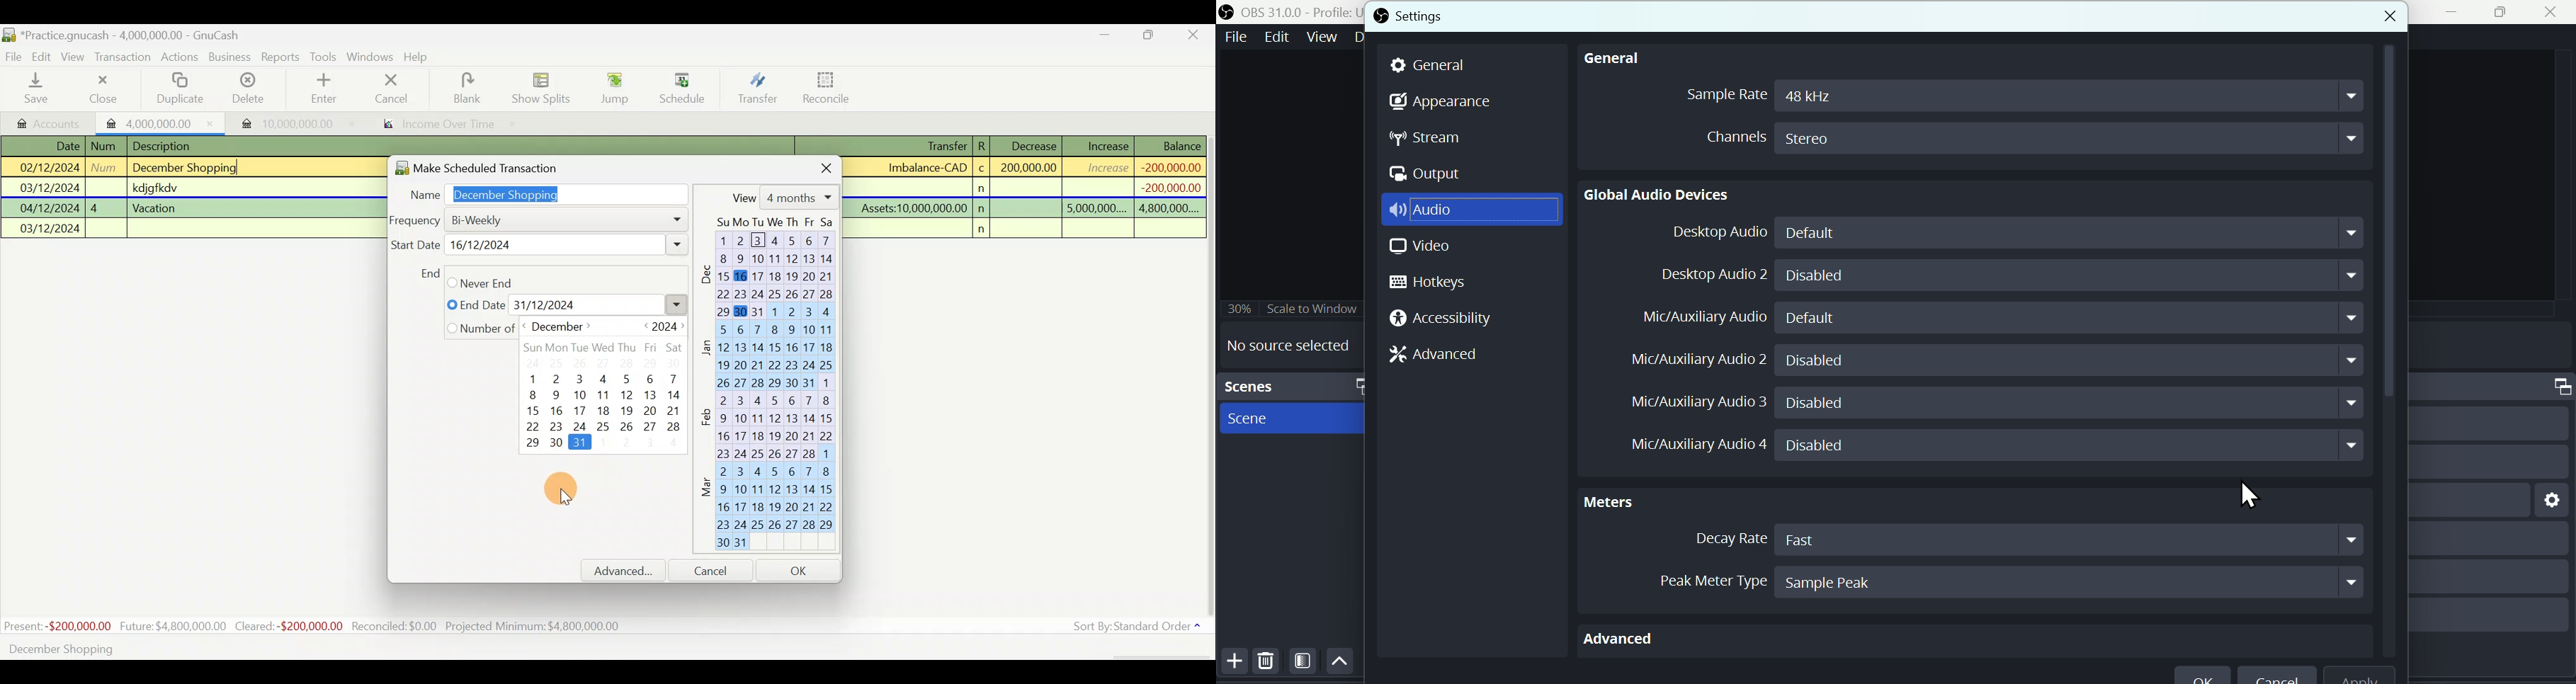 This screenshot has width=2576, height=700. Describe the element at coordinates (2072, 540) in the screenshot. I see `Fast` at that location.